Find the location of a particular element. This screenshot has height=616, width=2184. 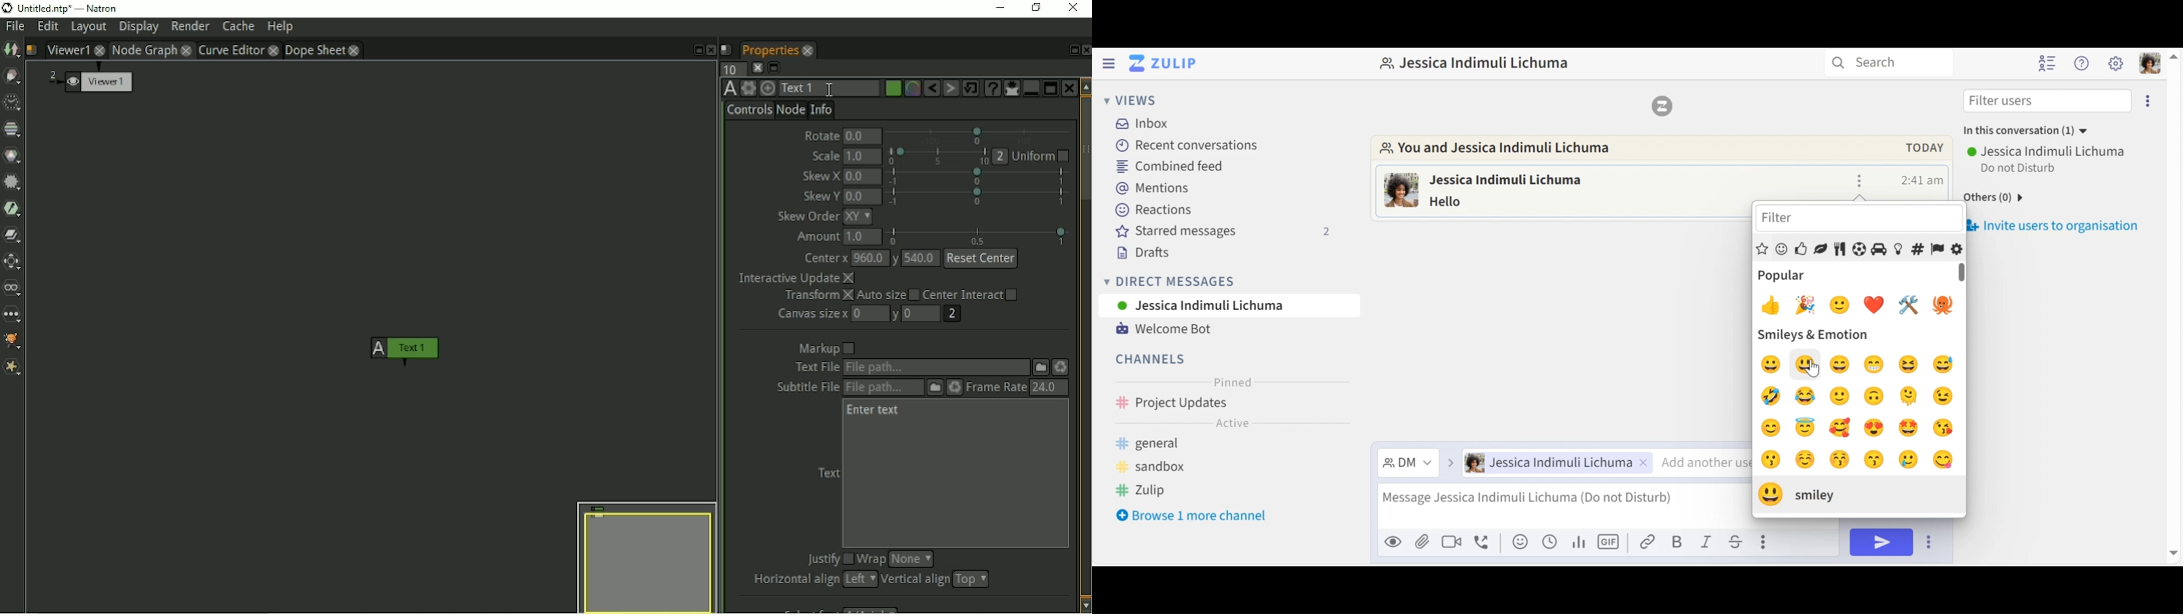

smile with tear is located at coordinates (1911, 460).